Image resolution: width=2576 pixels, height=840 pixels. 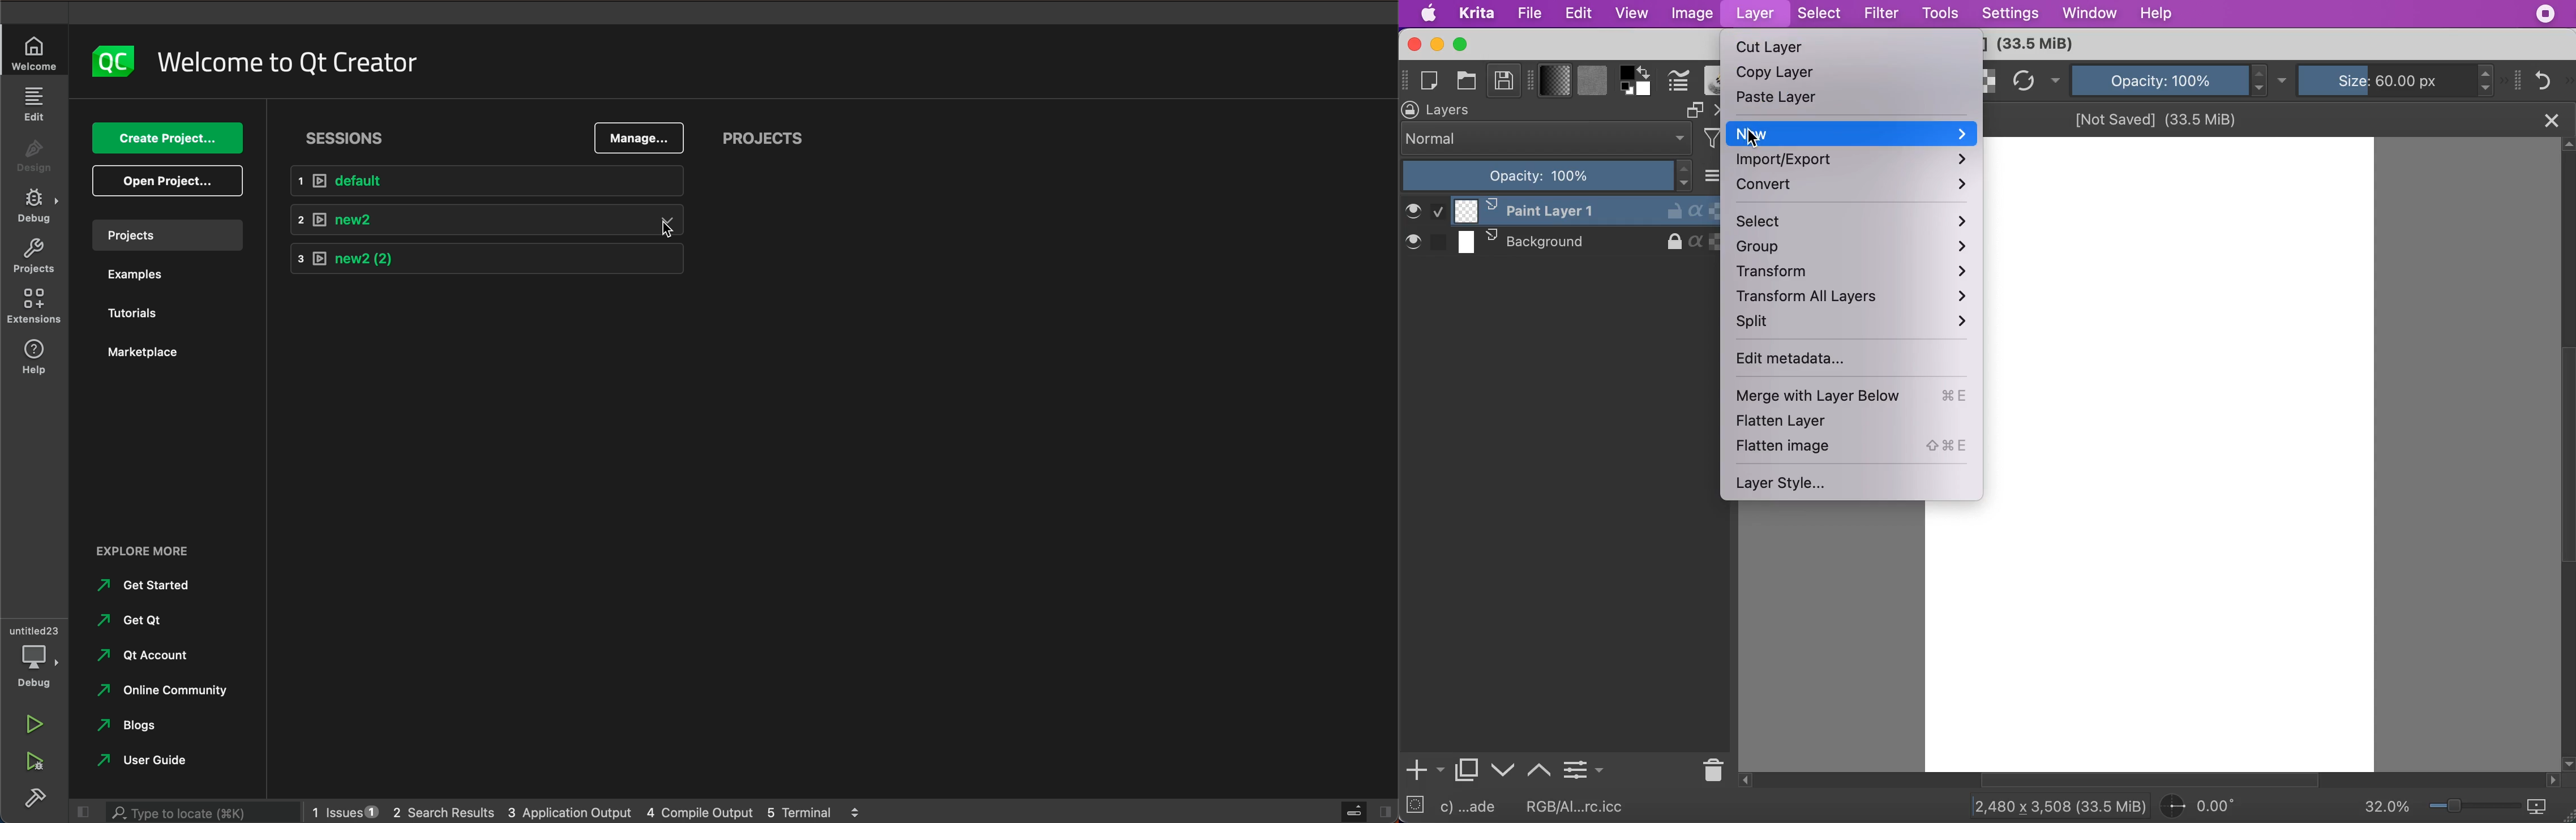 I want to click on show/hide tool, so click(x=1533, y=79).